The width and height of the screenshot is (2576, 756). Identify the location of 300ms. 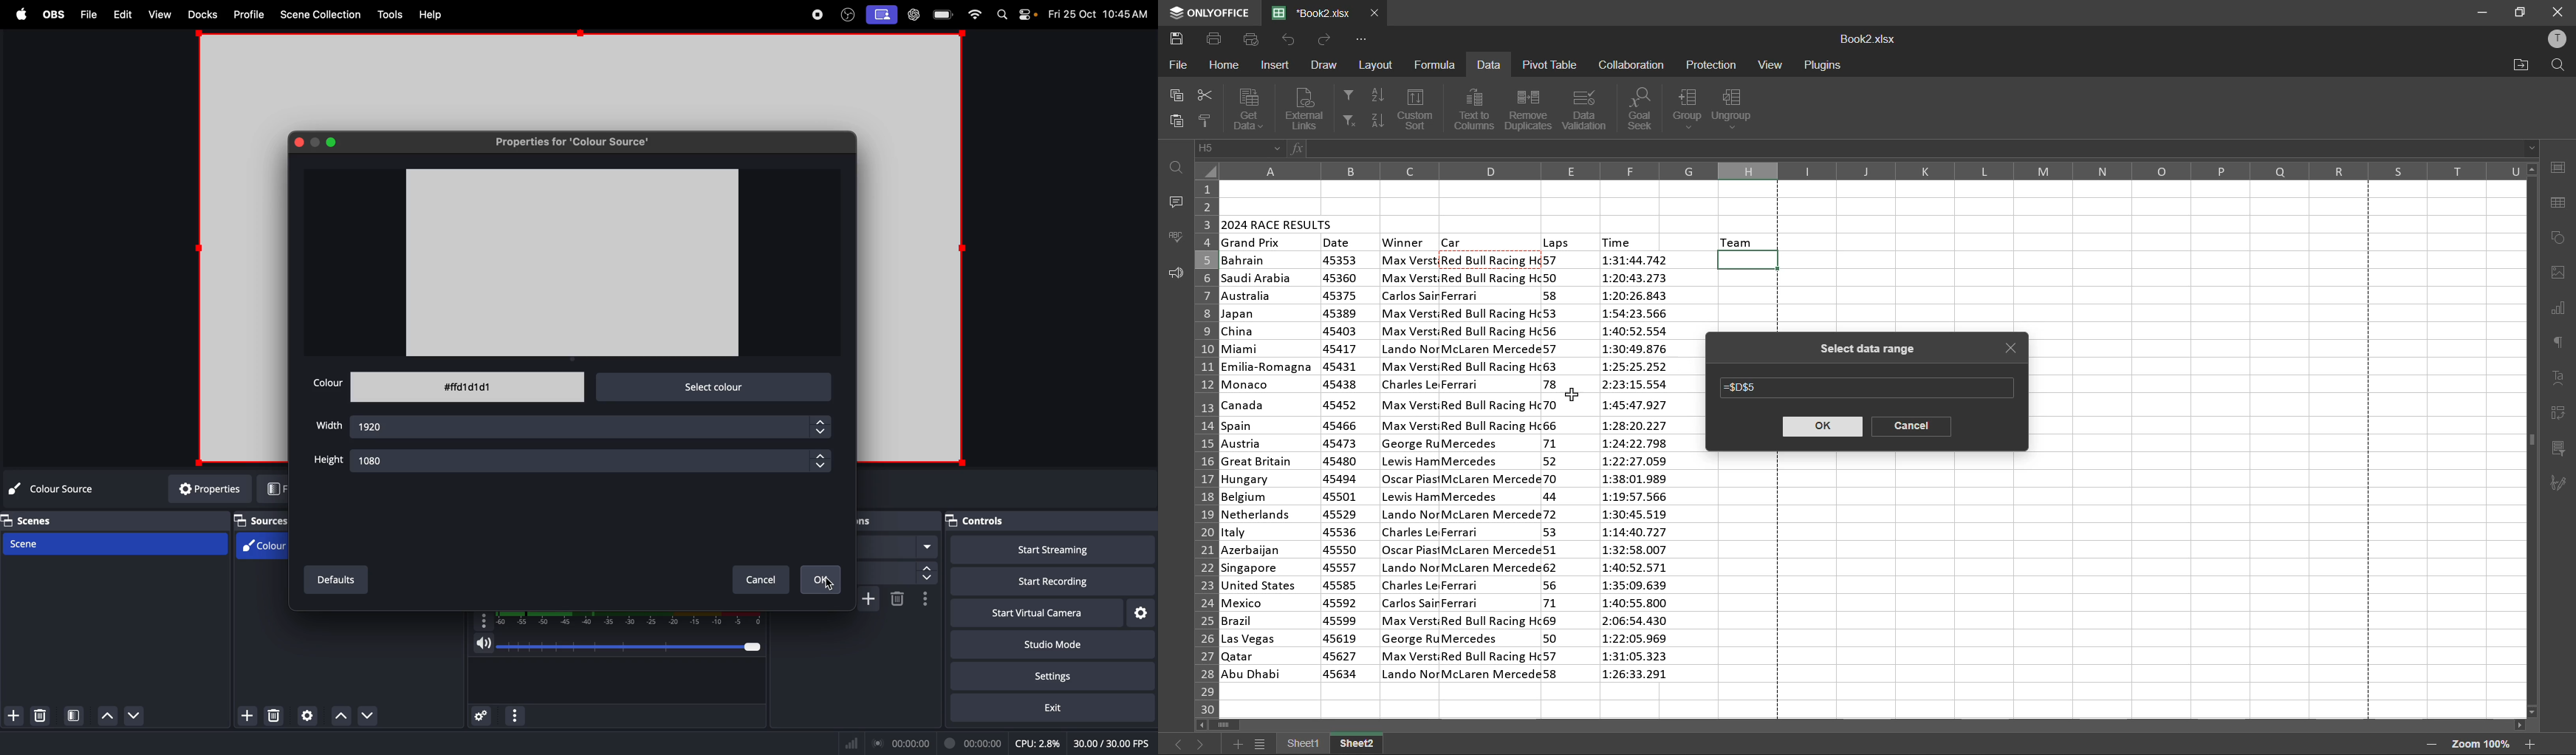
(896, 573).